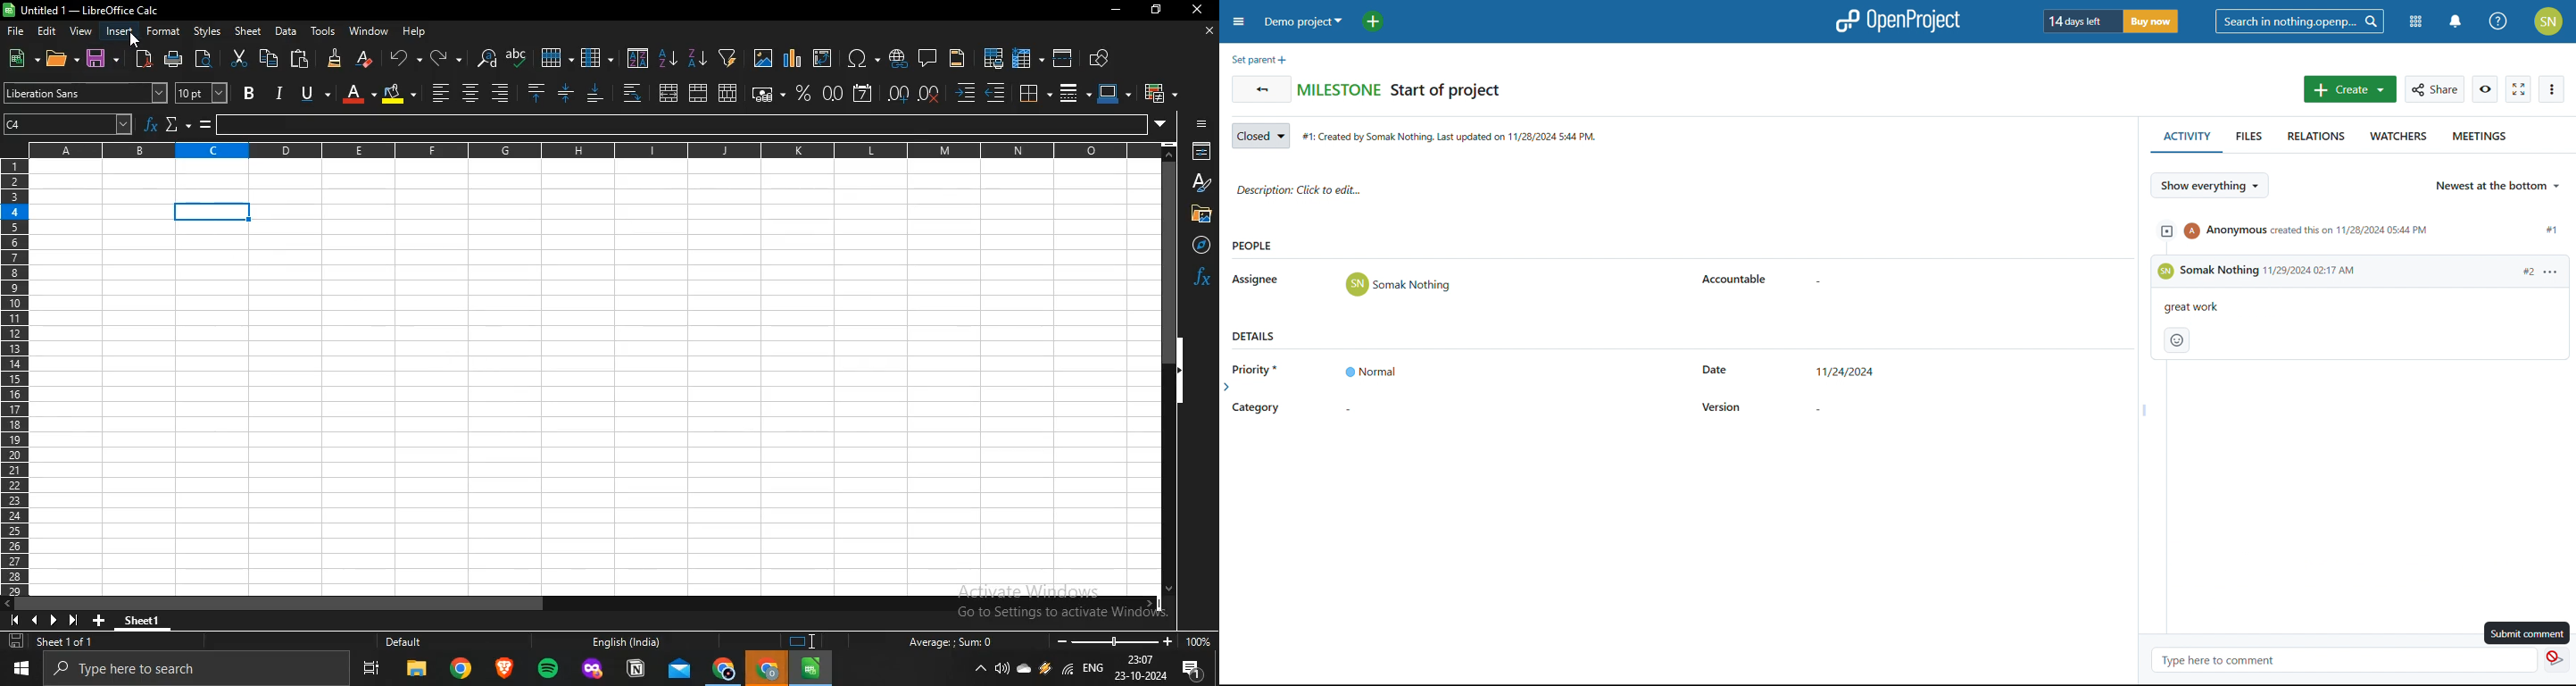 The image size is (2576, 700). Describe the element at coordinates (1002, 669) in the screenshot. I see `volume` at that location.